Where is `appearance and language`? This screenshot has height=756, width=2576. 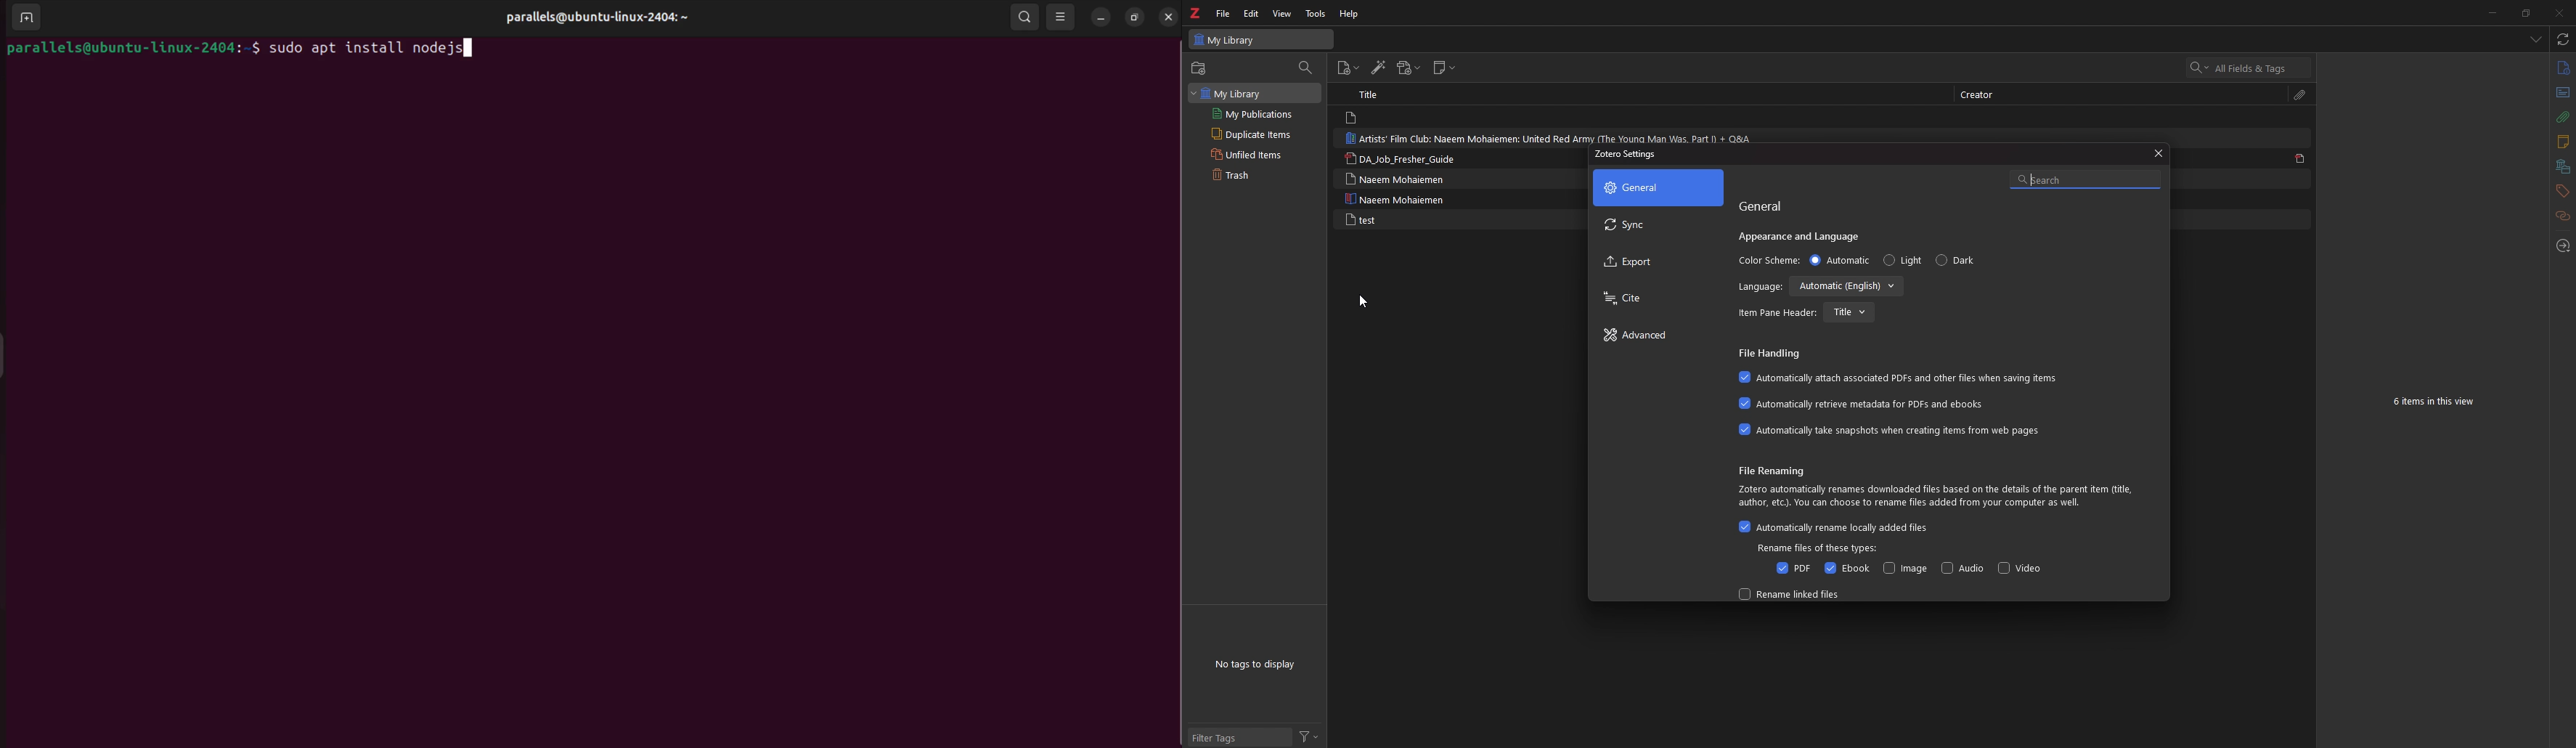
appearance and language is located at coordinates (1803, 236).